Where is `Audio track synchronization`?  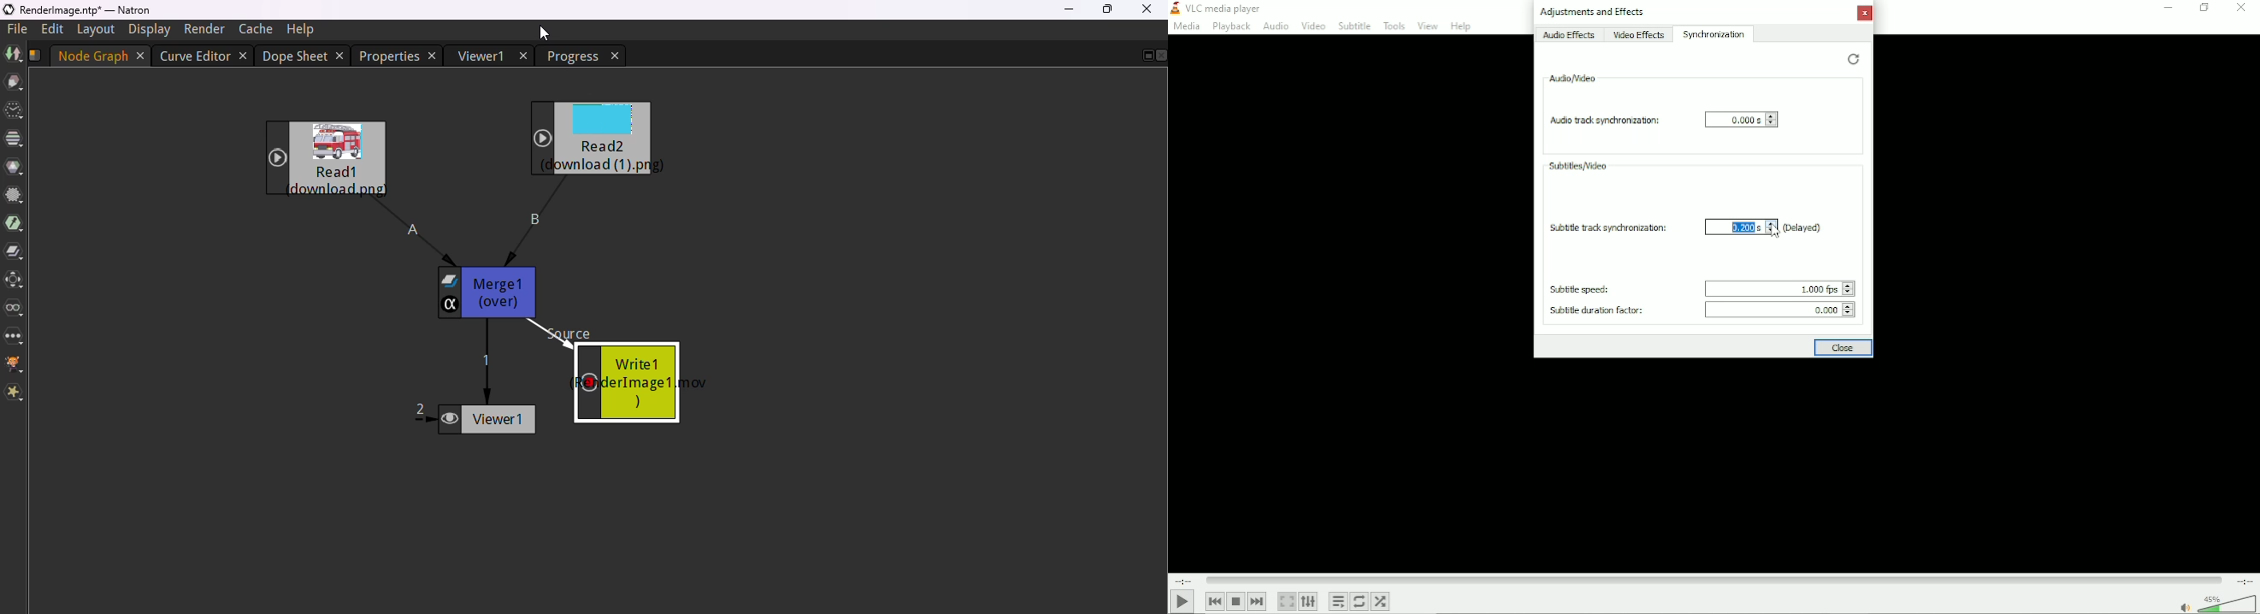
Audio track synchronization is located at coordinates (1601, 120).